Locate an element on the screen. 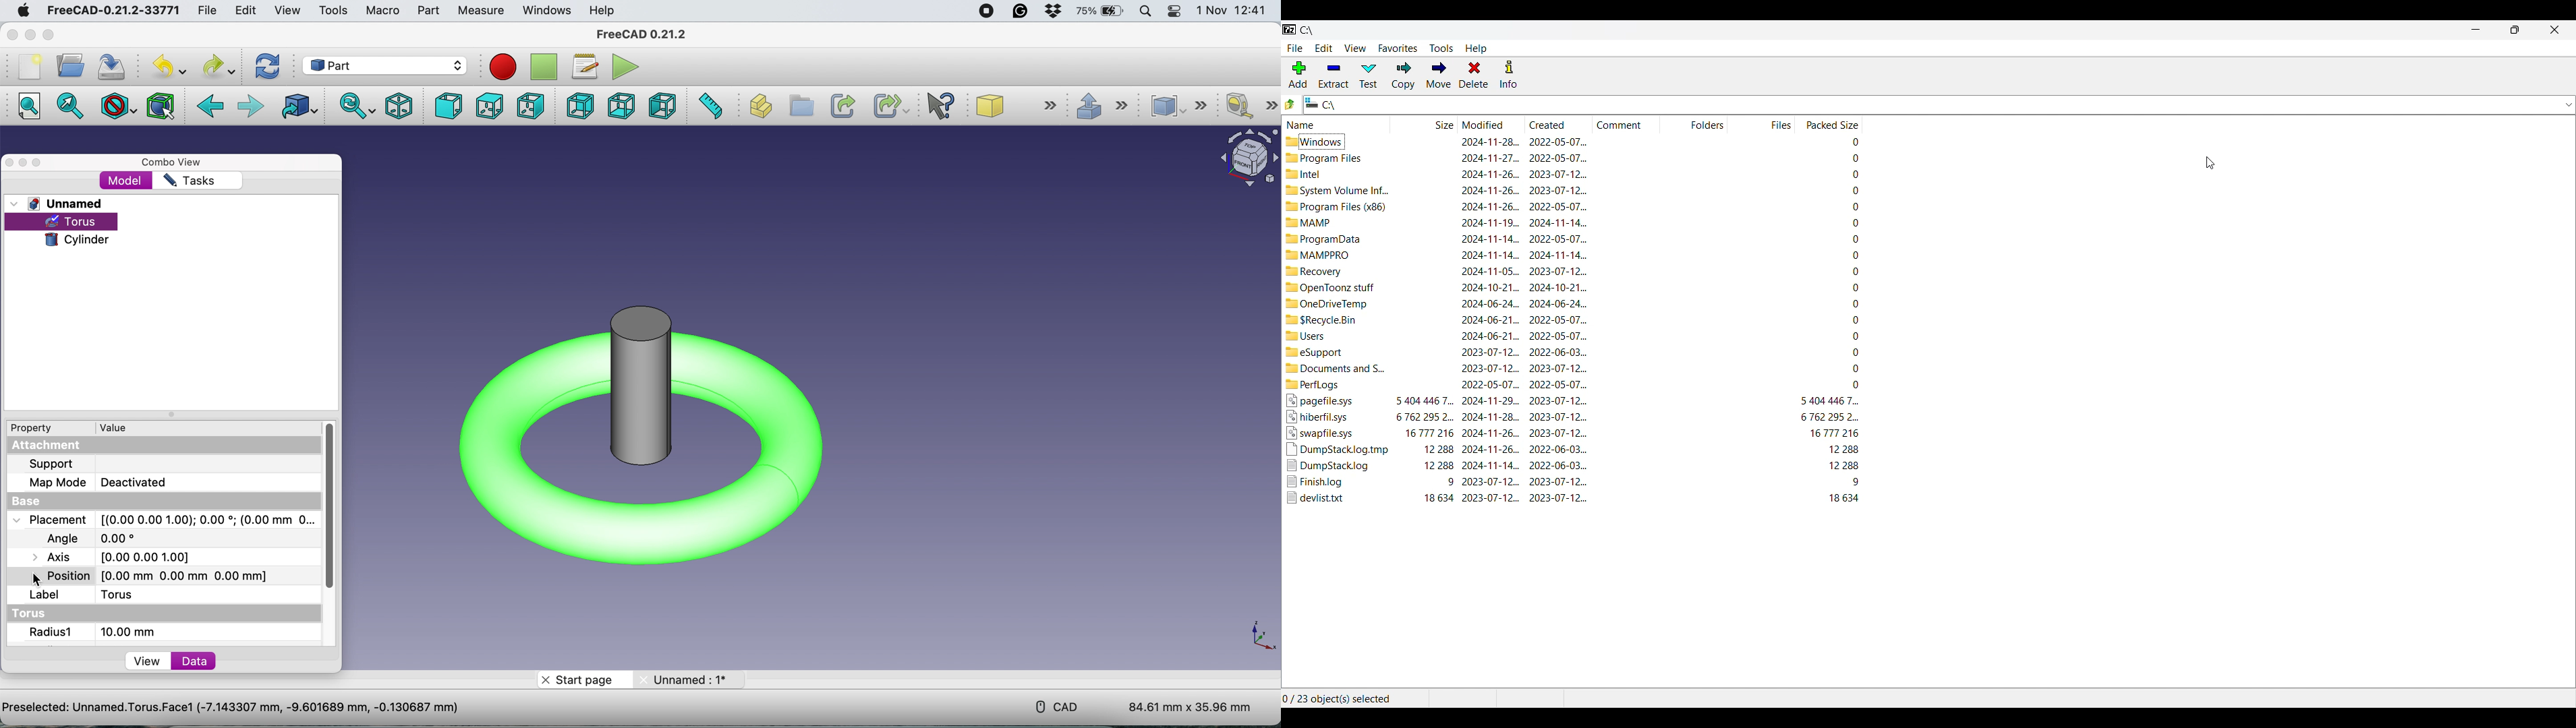 Image resolution: width=2576 pixels, height=728 pixels. control center is located at coordinates (1174, 12).